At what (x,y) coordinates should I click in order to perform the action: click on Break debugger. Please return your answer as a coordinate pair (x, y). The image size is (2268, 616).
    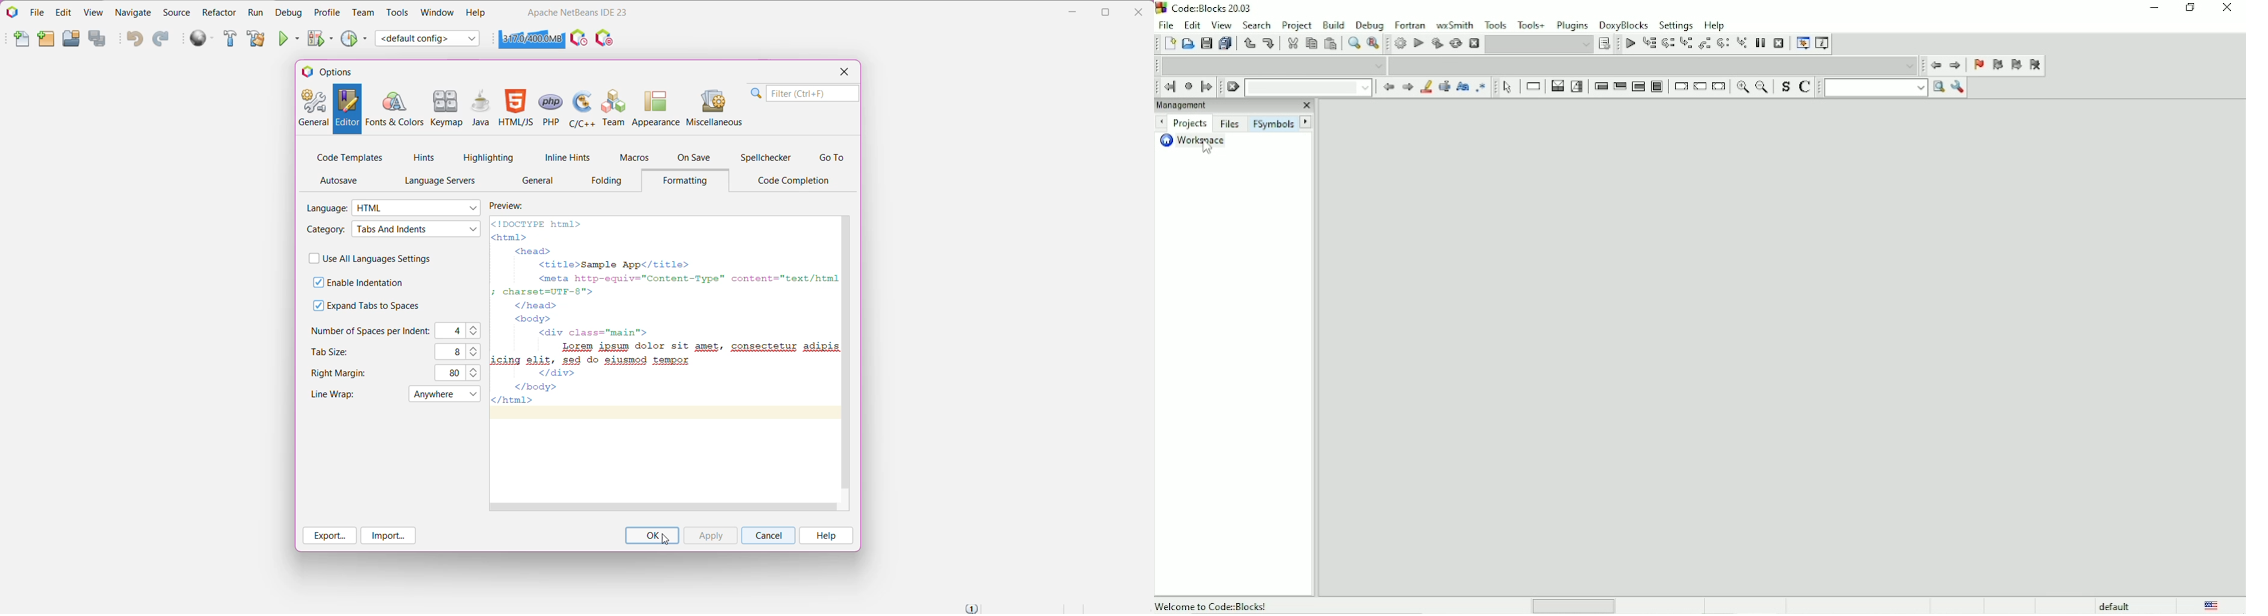
    Looking at the image, I should click on (1761, 42).